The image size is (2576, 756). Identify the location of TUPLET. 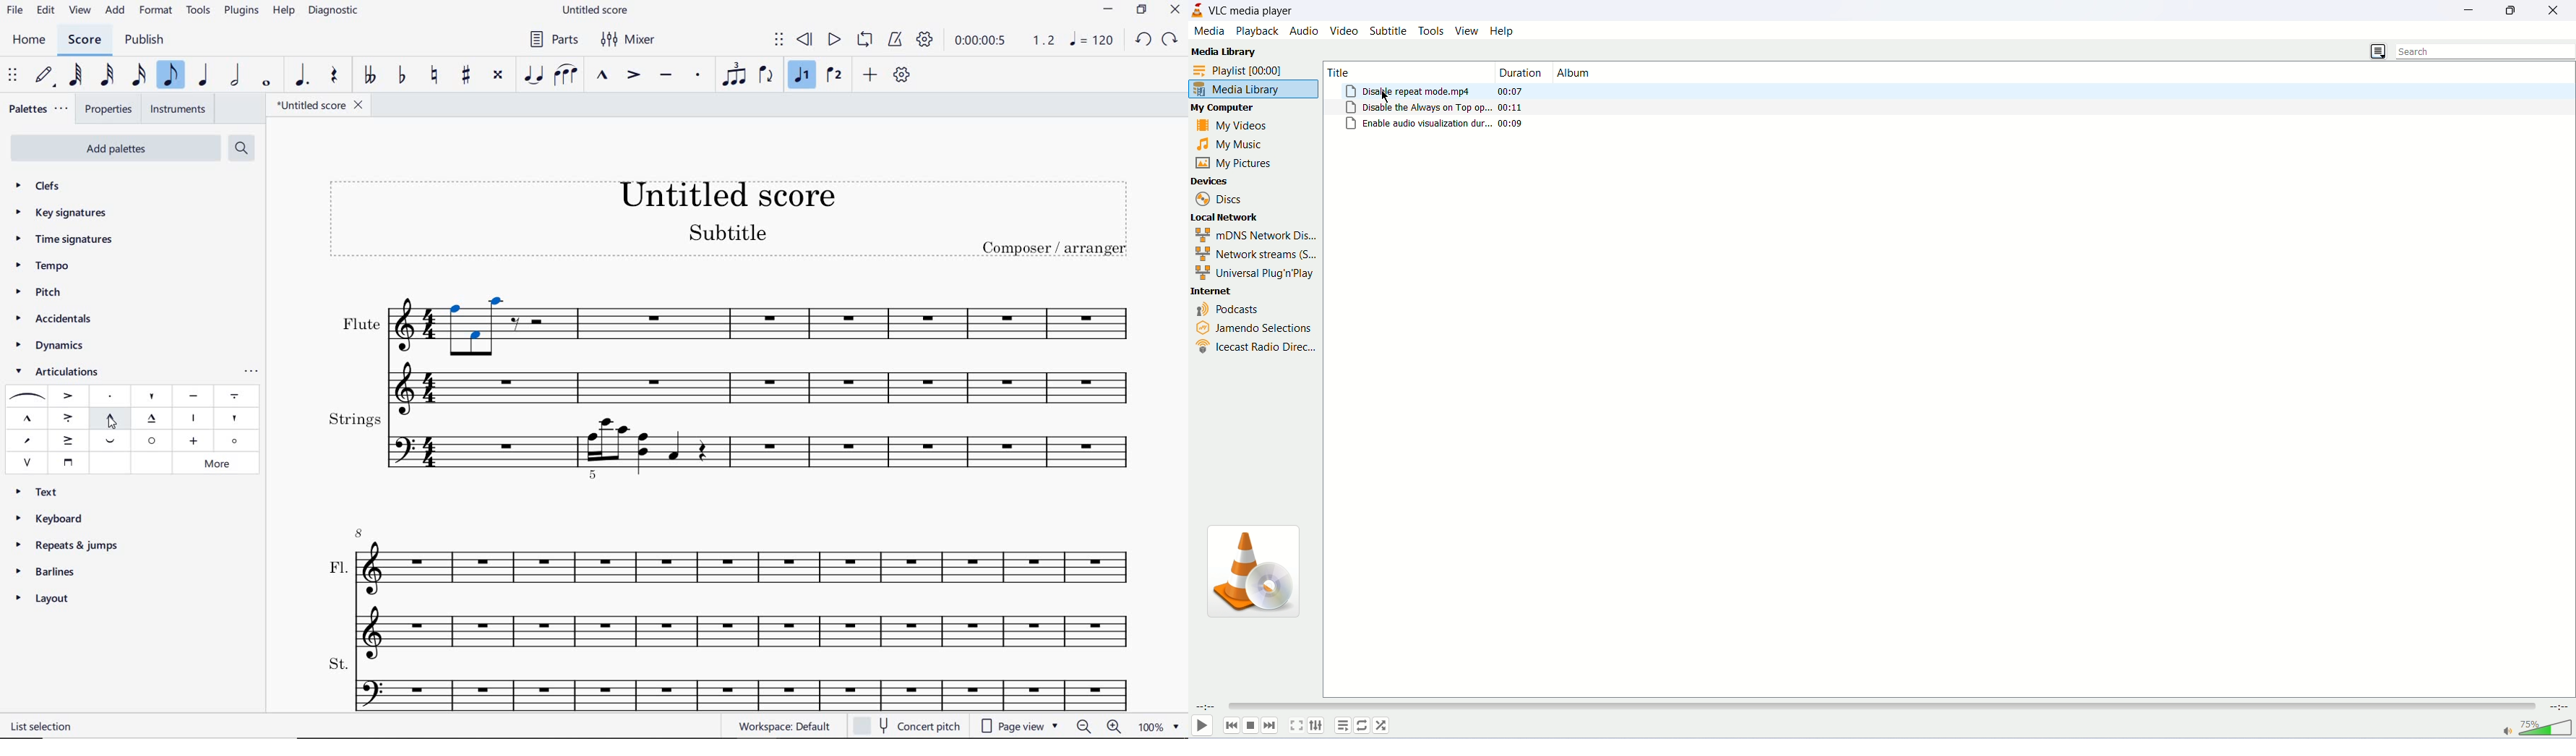
(733, 74).